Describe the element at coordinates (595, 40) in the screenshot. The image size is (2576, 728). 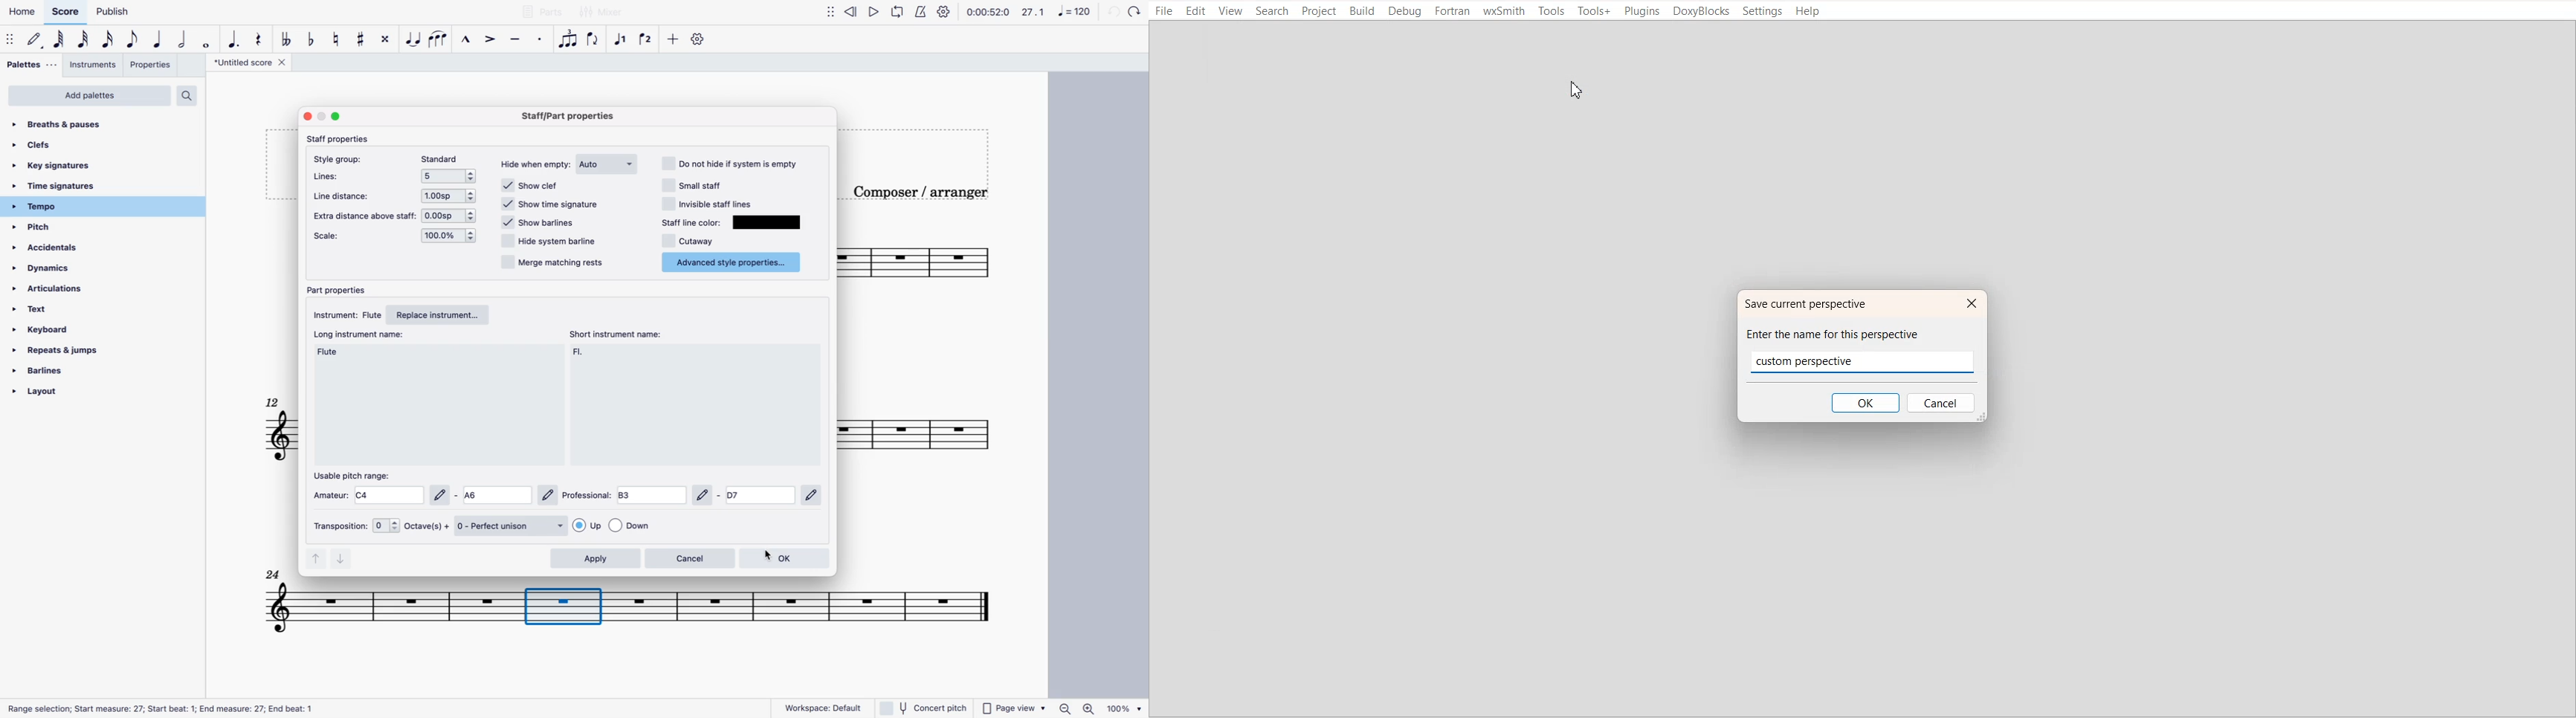
I see `flip direction` at that location.